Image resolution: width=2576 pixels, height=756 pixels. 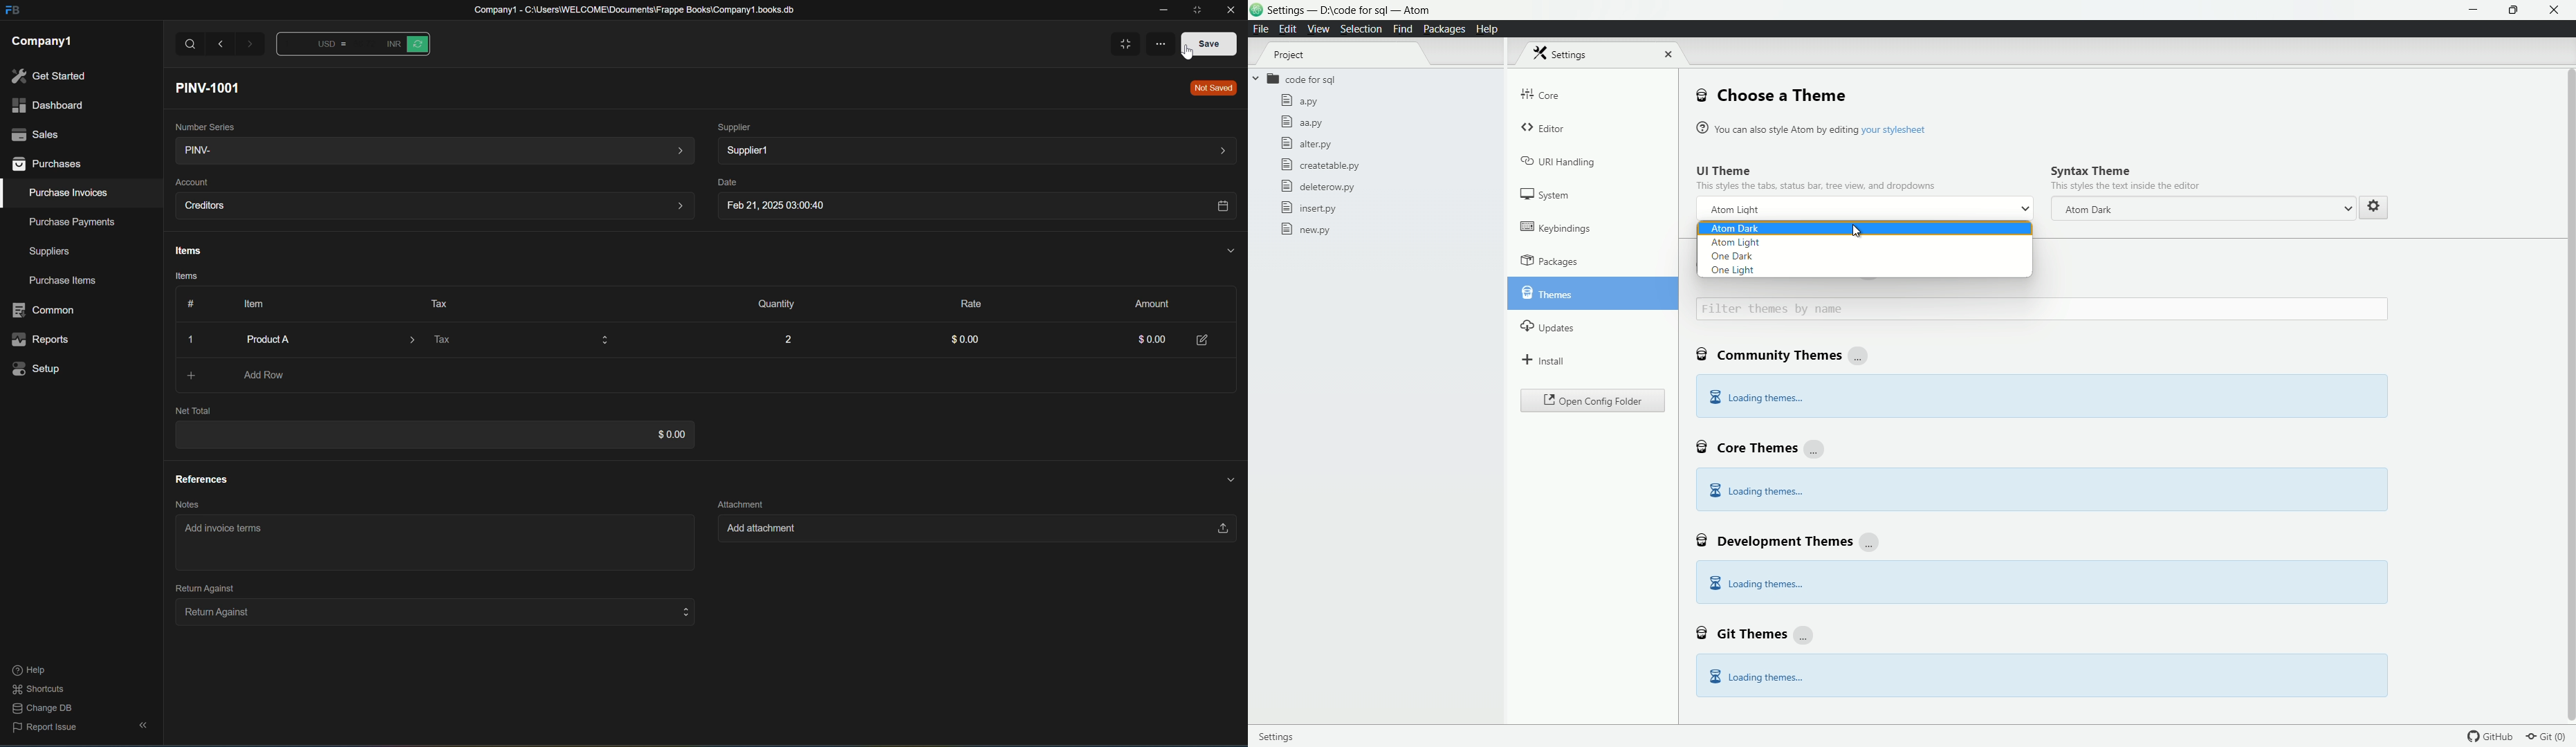 What do you see at coordinates (39, 689) in the screenshot?
I see `shortcuts` at bounding box center [39, 689].